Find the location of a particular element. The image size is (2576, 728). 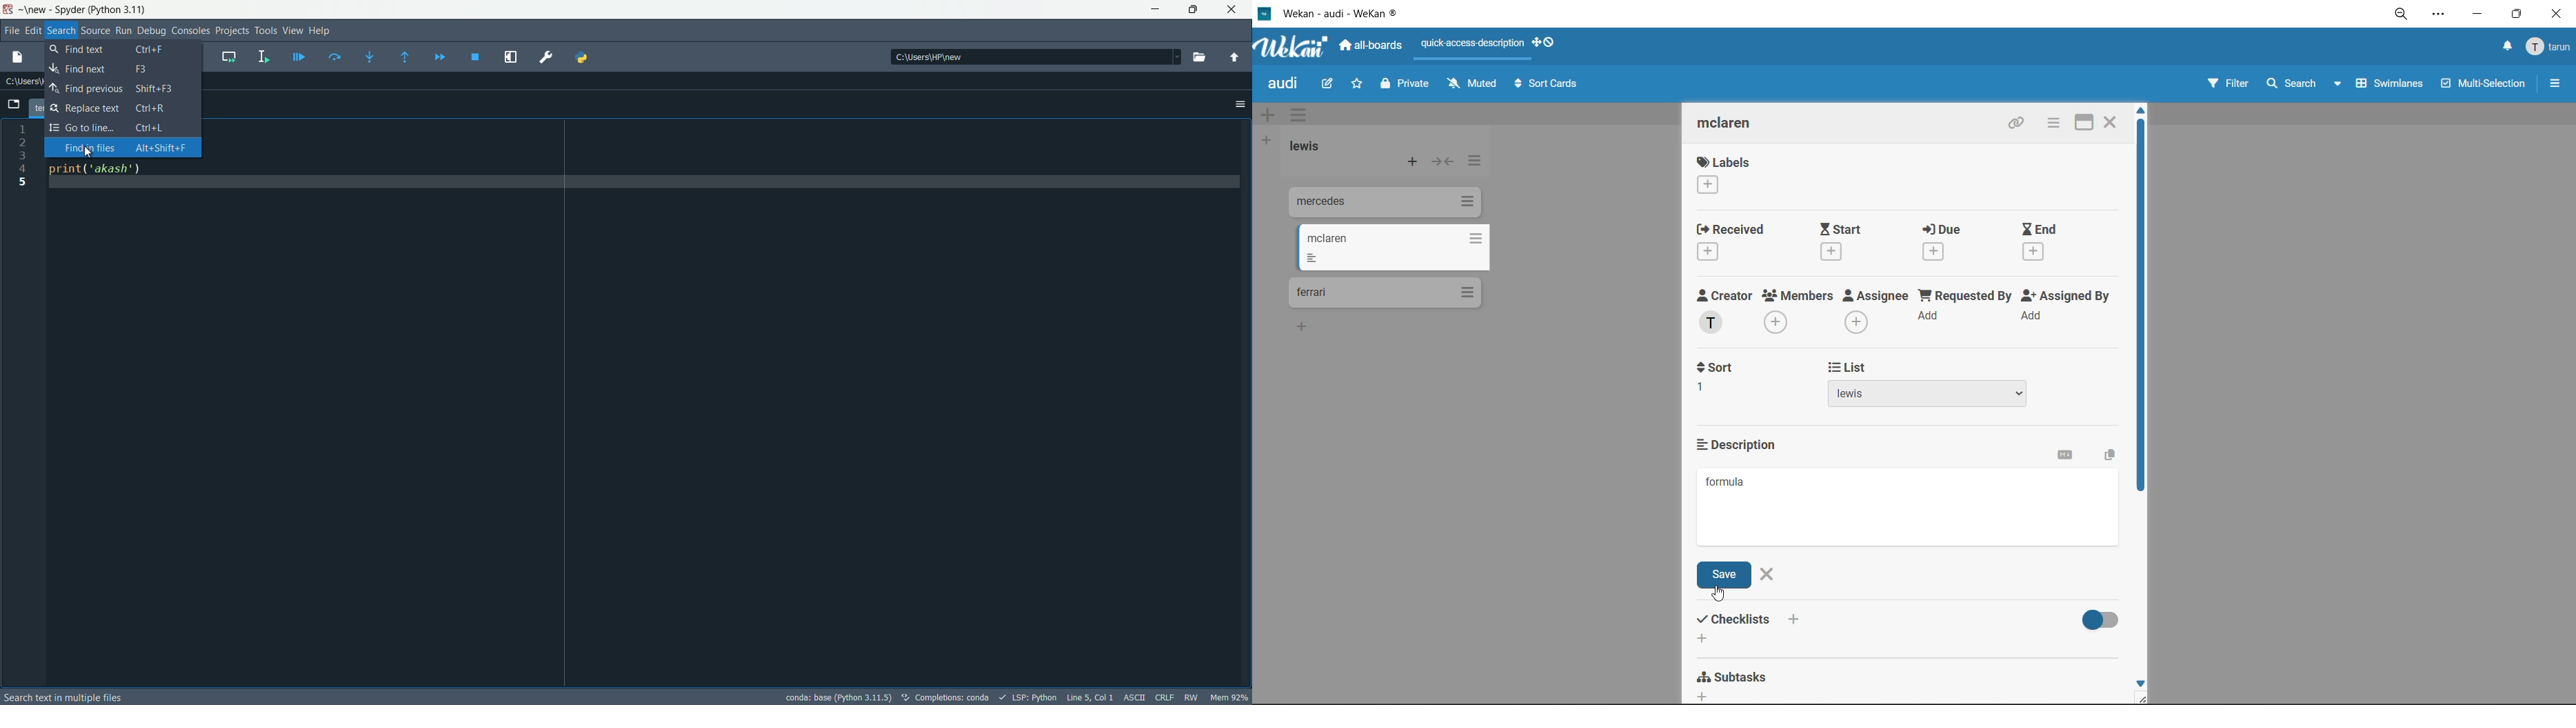

line numbers is located at coordinates (27, 404).